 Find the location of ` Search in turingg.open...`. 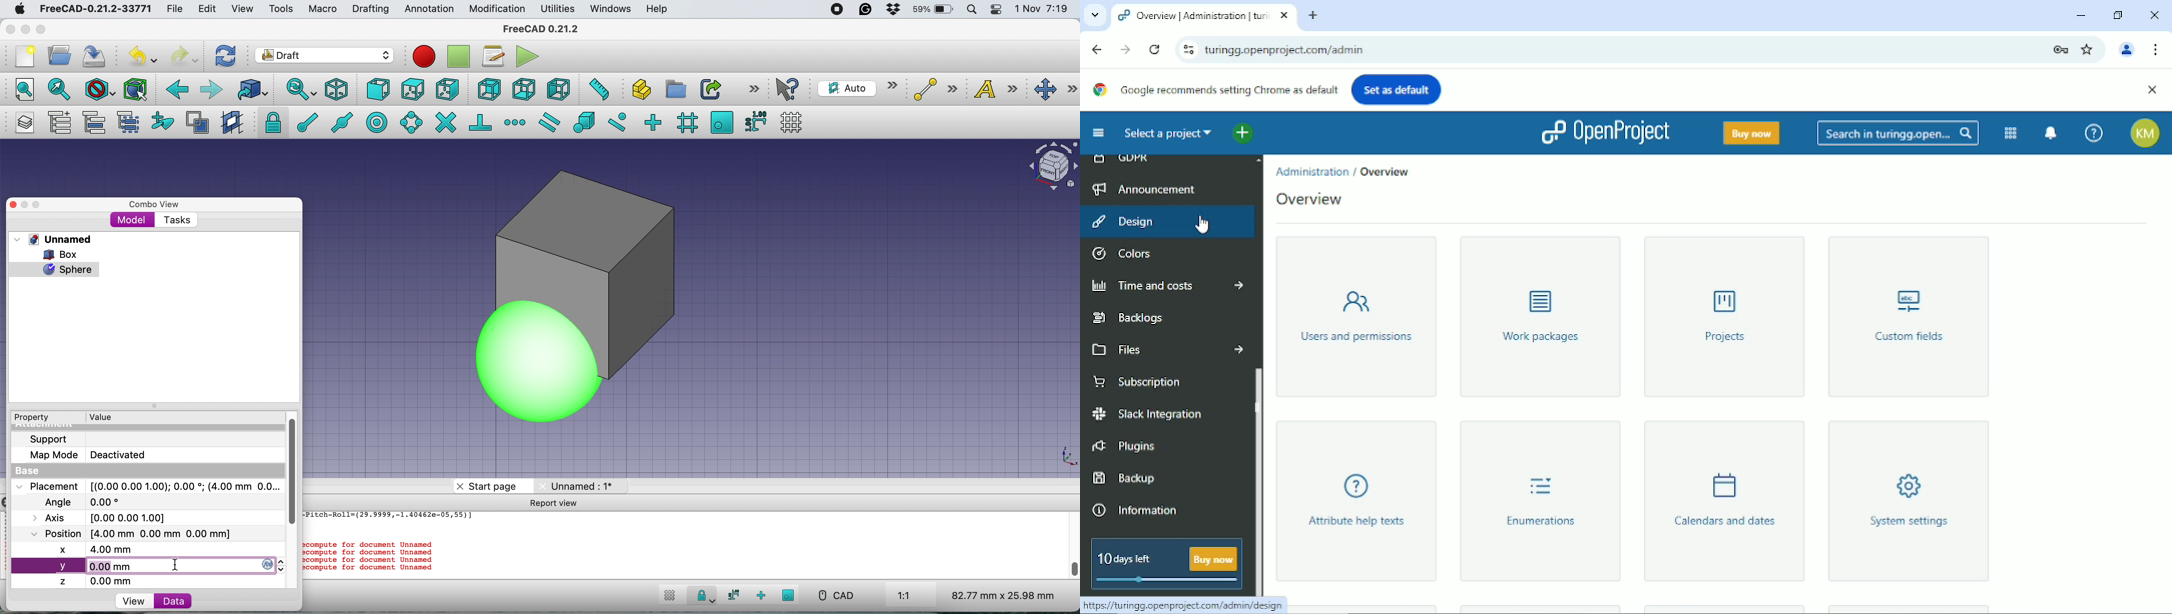

 Search in turingg.open... is located at coordinates (1898, 133).